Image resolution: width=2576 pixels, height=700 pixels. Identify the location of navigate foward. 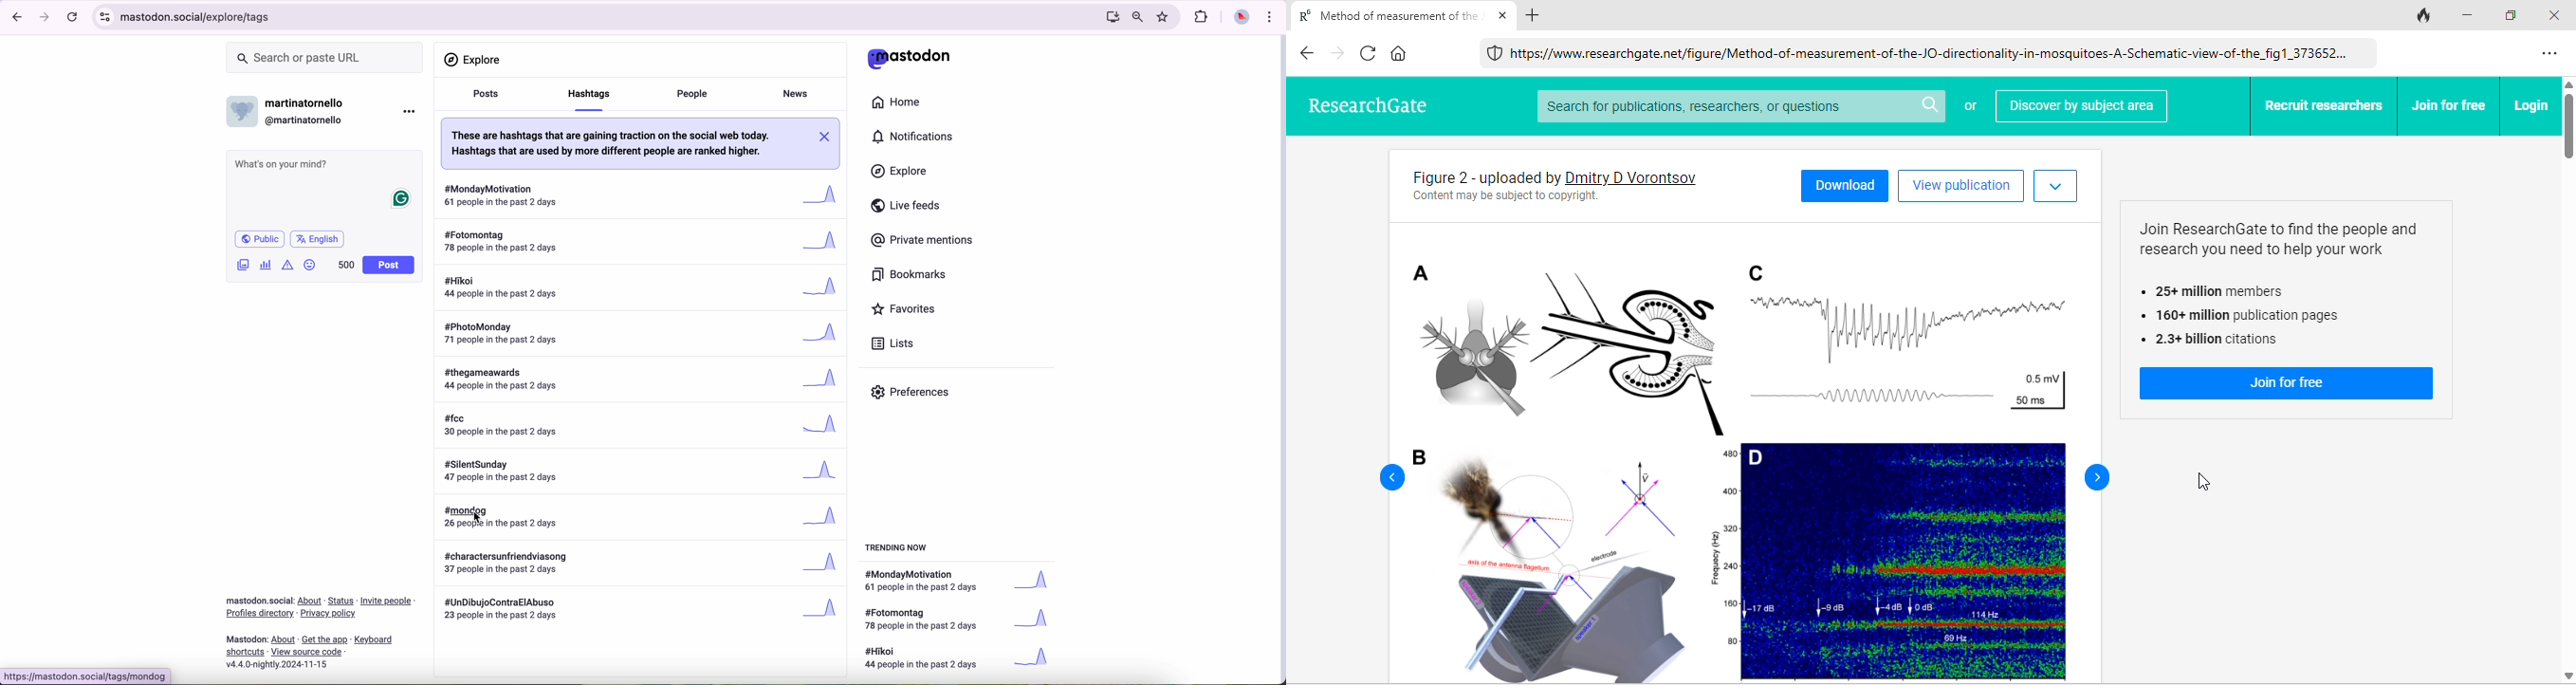
(46, 18).